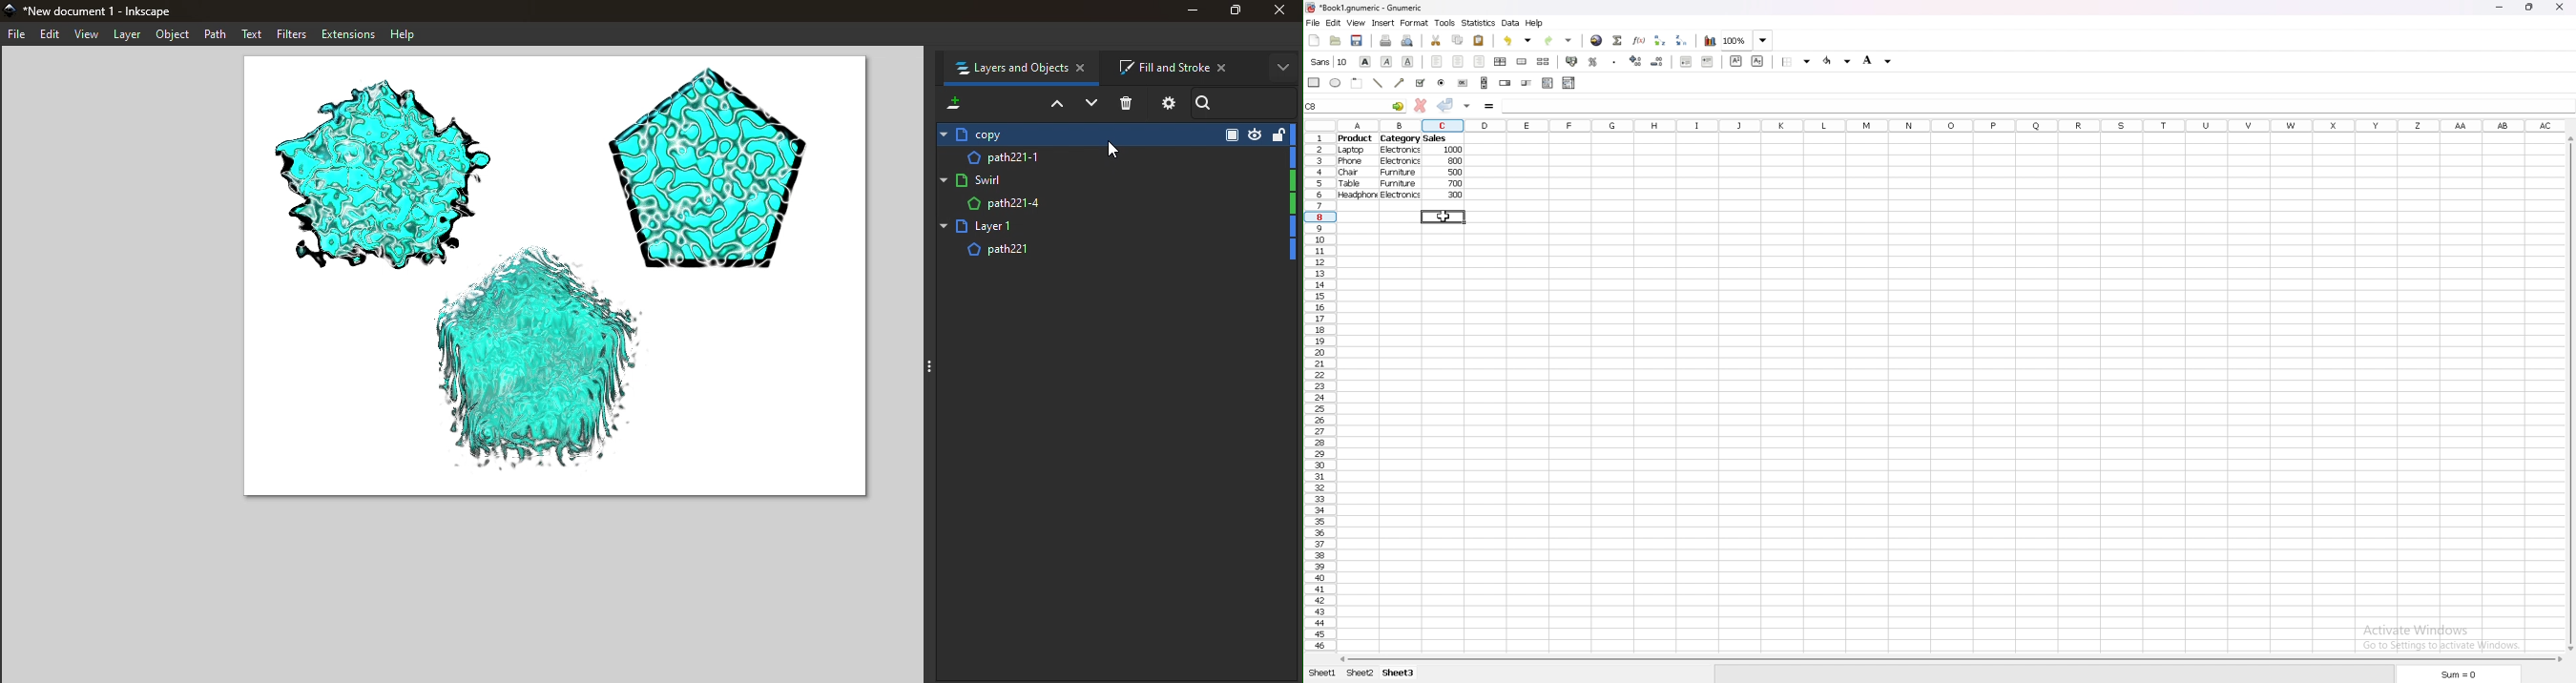  I want to click on cancel changes, so click(1420, 105).